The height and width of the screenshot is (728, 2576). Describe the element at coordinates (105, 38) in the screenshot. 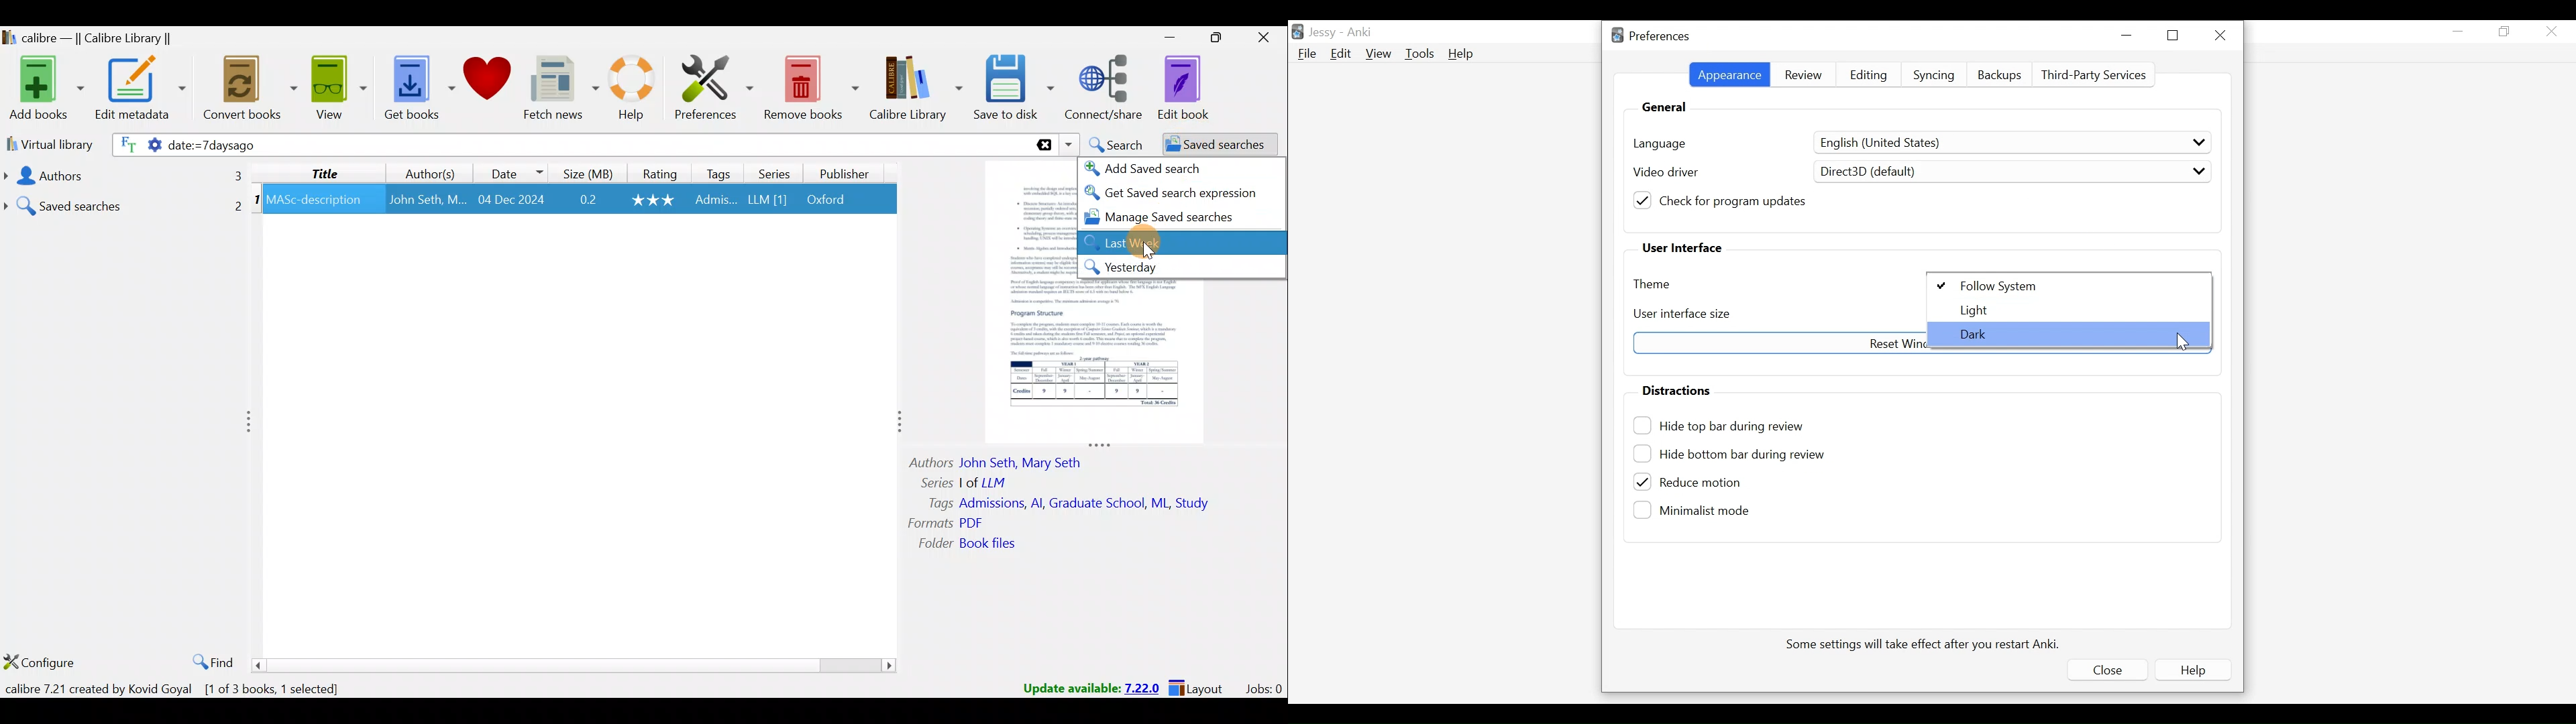

I see `calibre — || Calibre Library ||` at that location.